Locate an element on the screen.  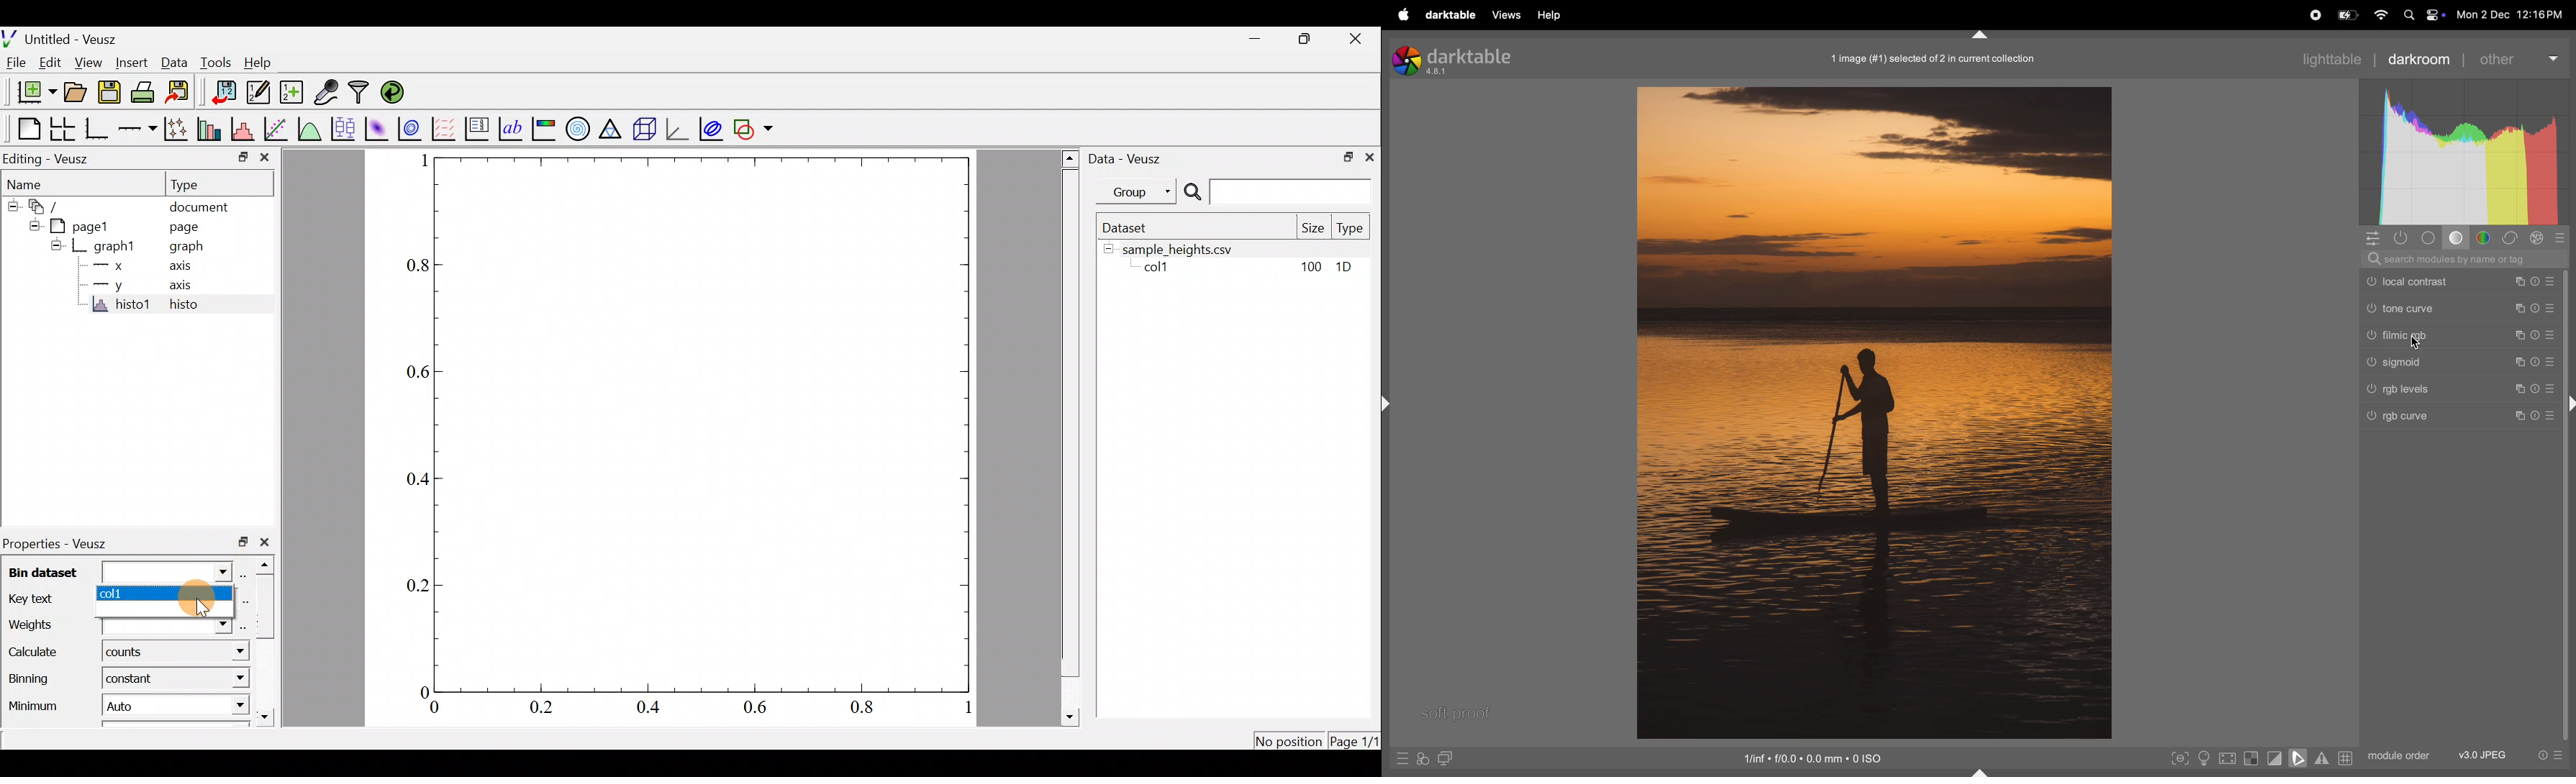
Calculate dropdown is located at coordinates (225, 650).